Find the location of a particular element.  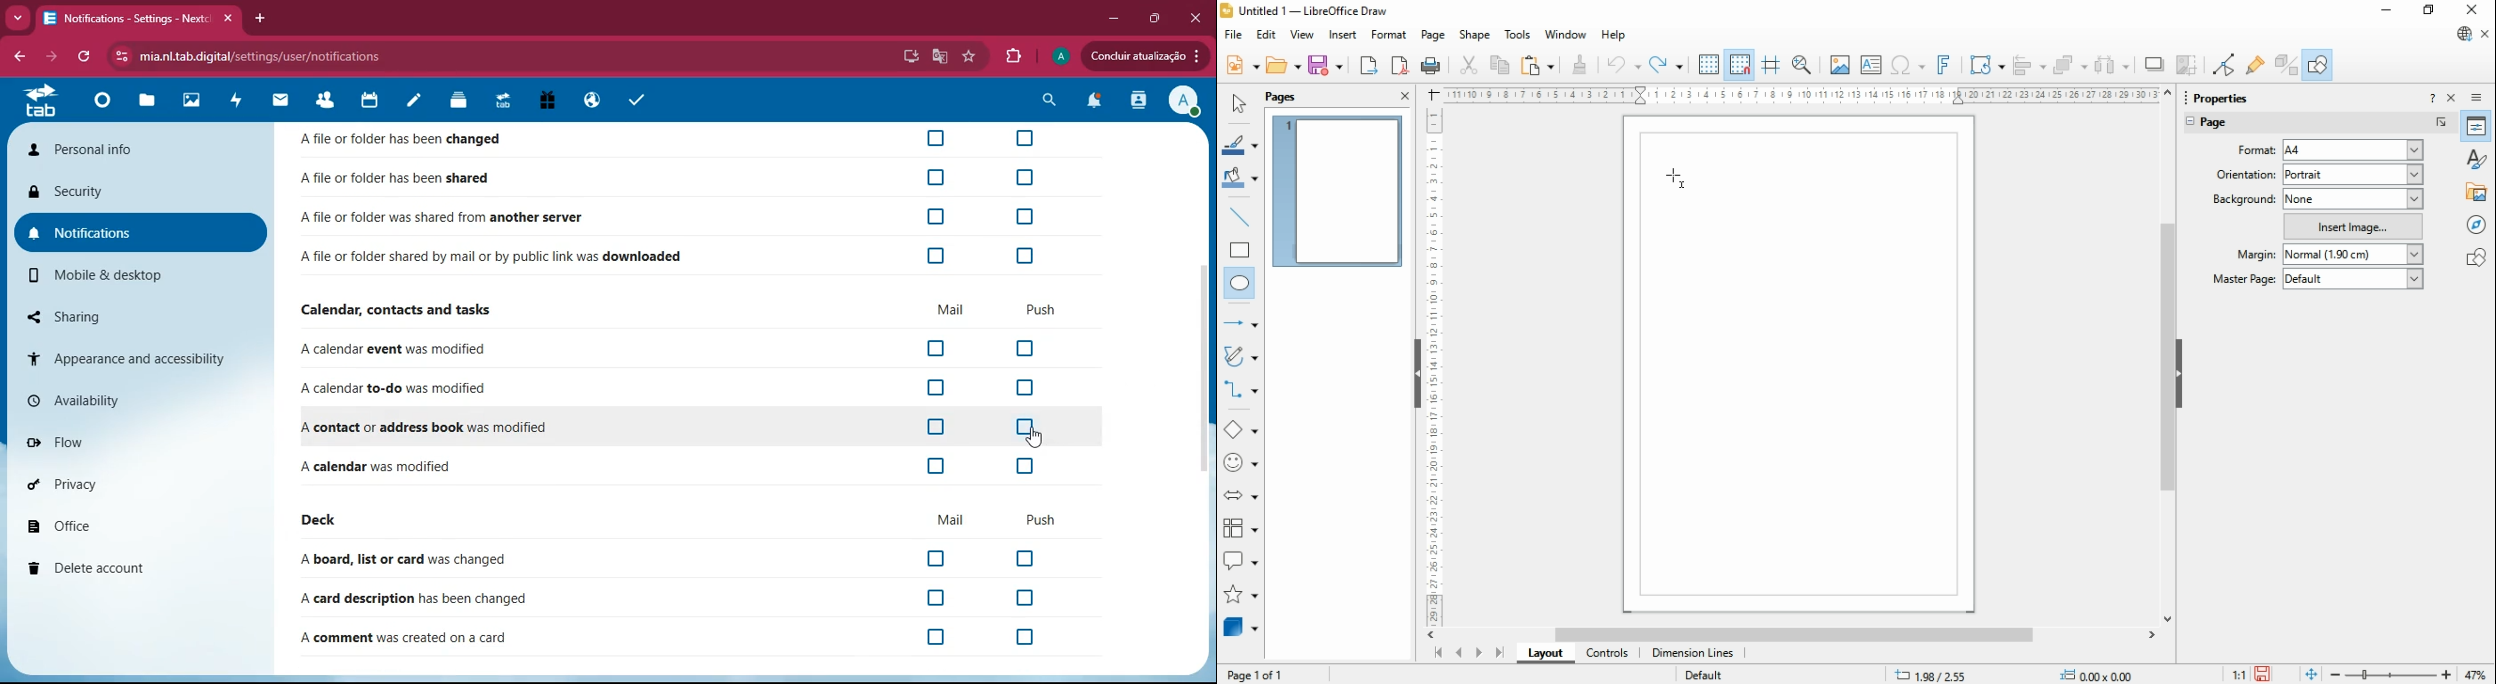

more is located at coordinates (18, 17).